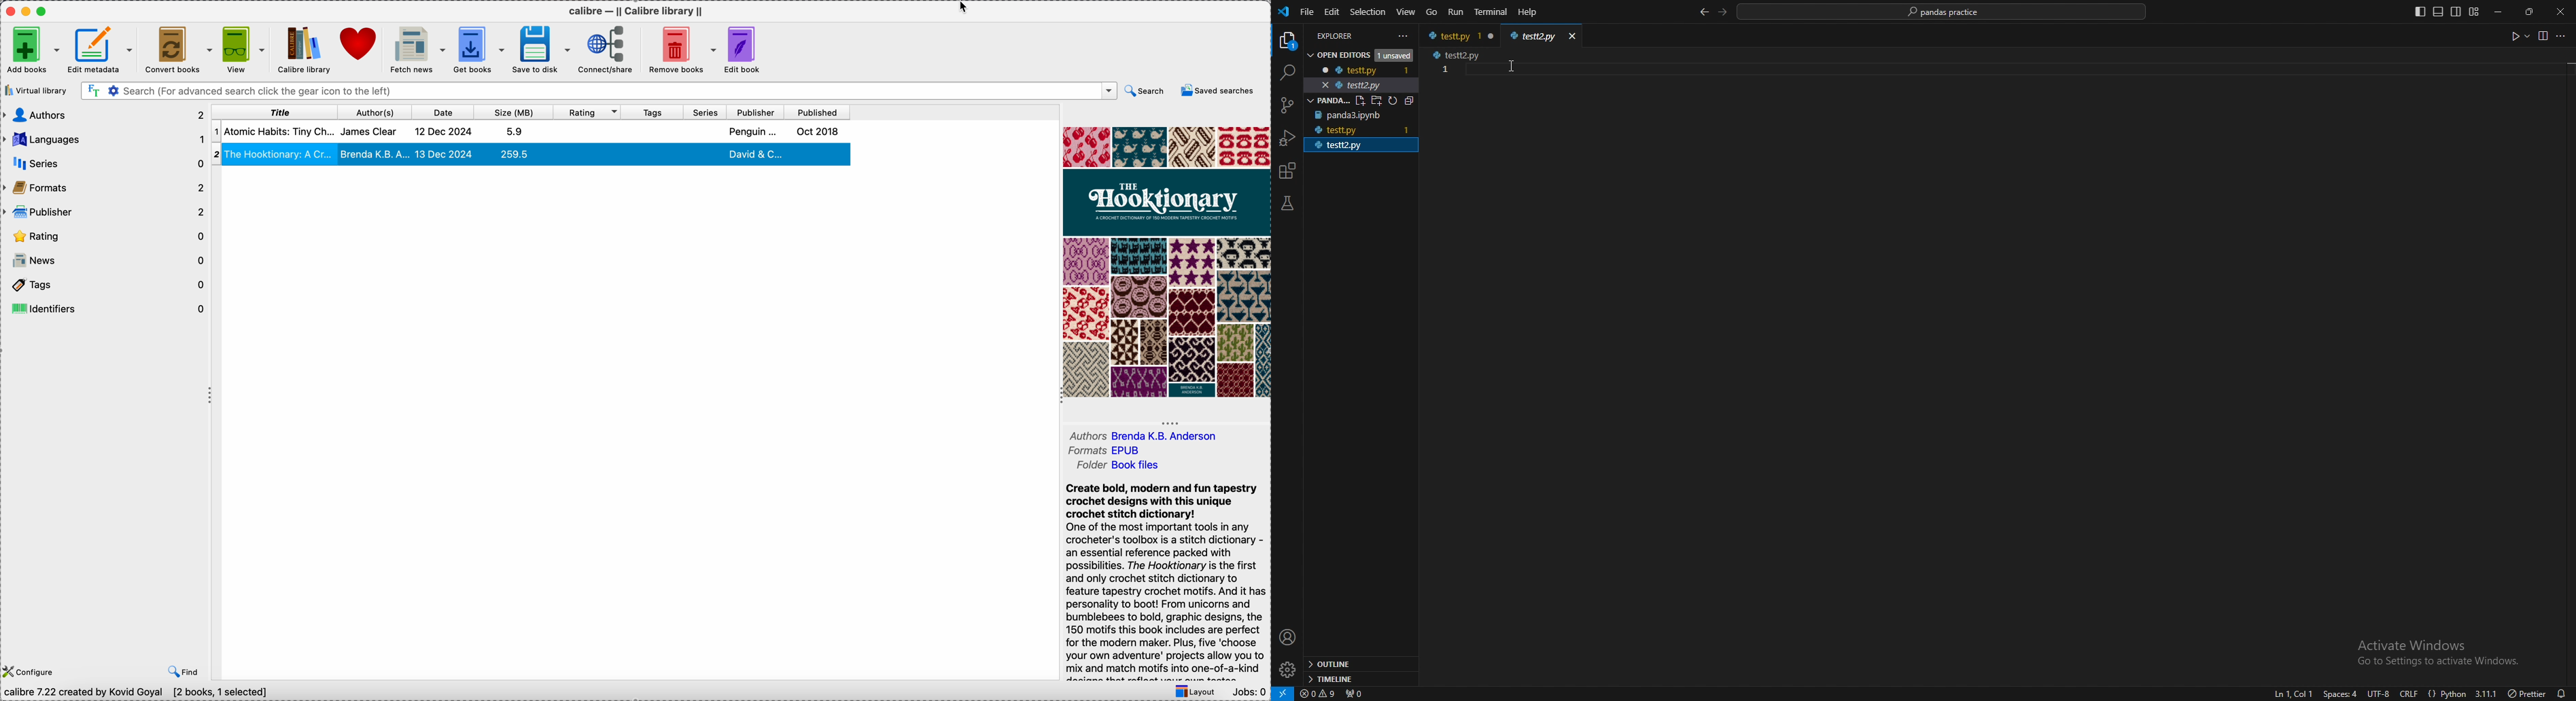 The height and width of the screenshot is (728, 2576). I want to click on languages, so click(106, 140).